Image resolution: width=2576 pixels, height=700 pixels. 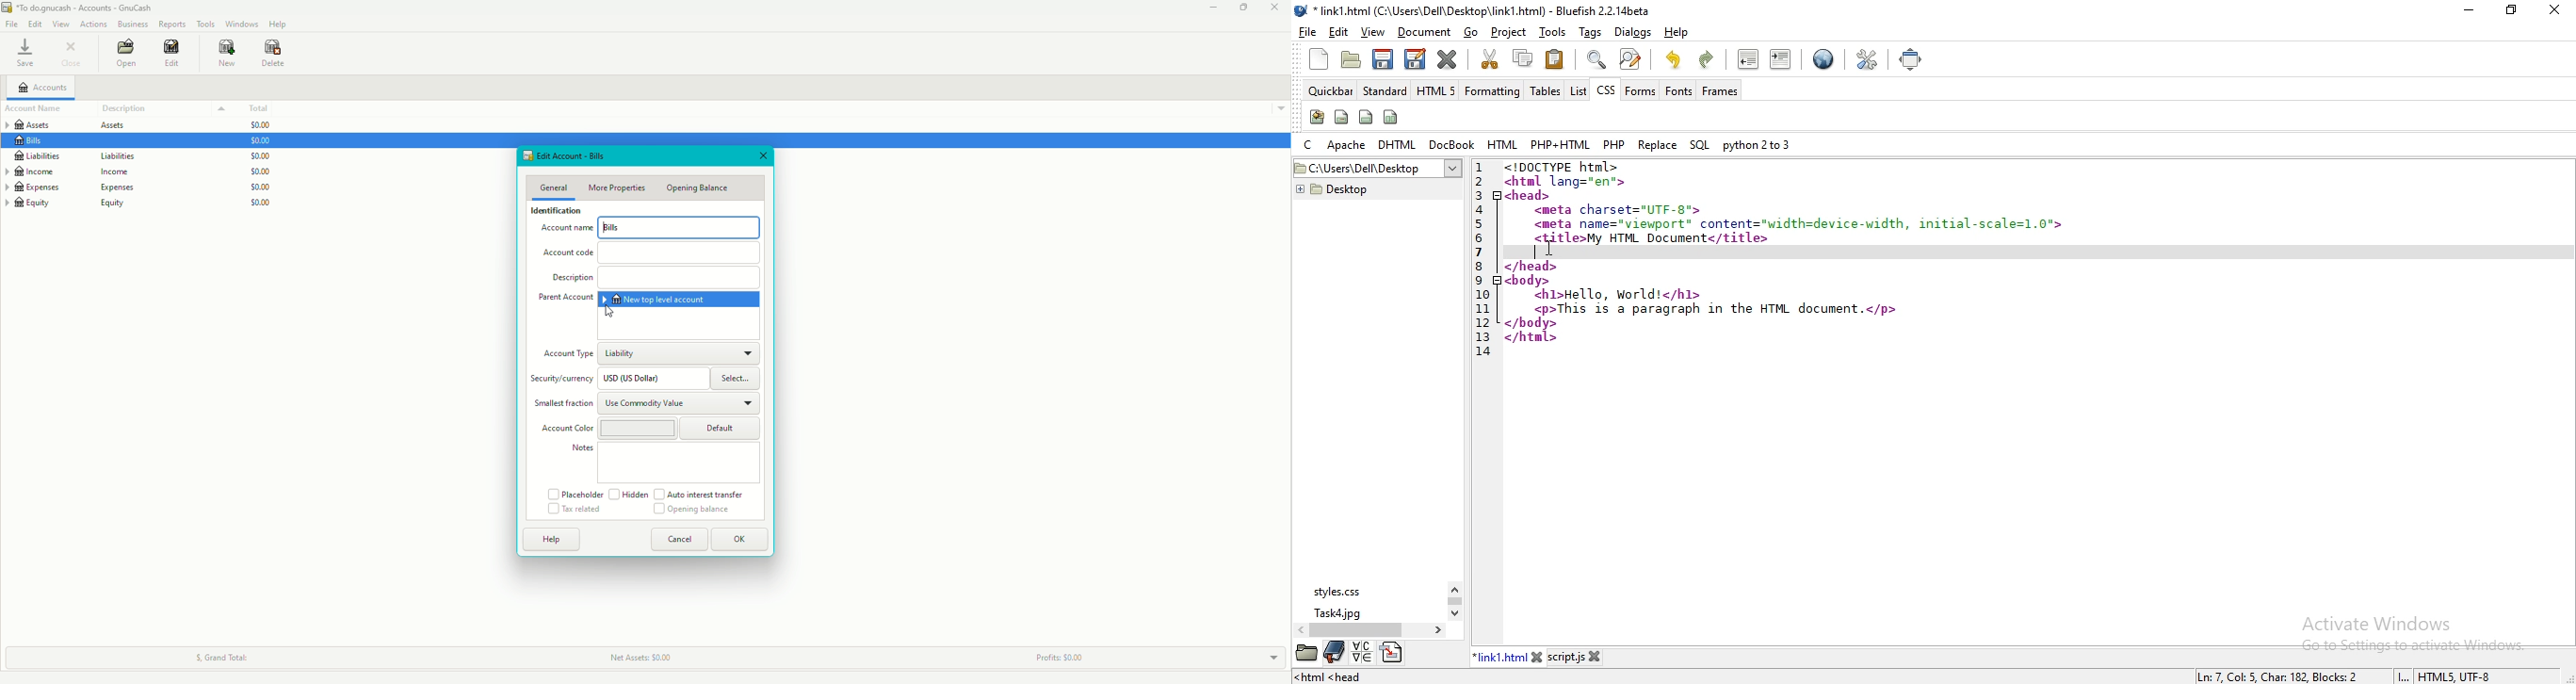 I want to click on Tax related, so click(x=575, y=509).